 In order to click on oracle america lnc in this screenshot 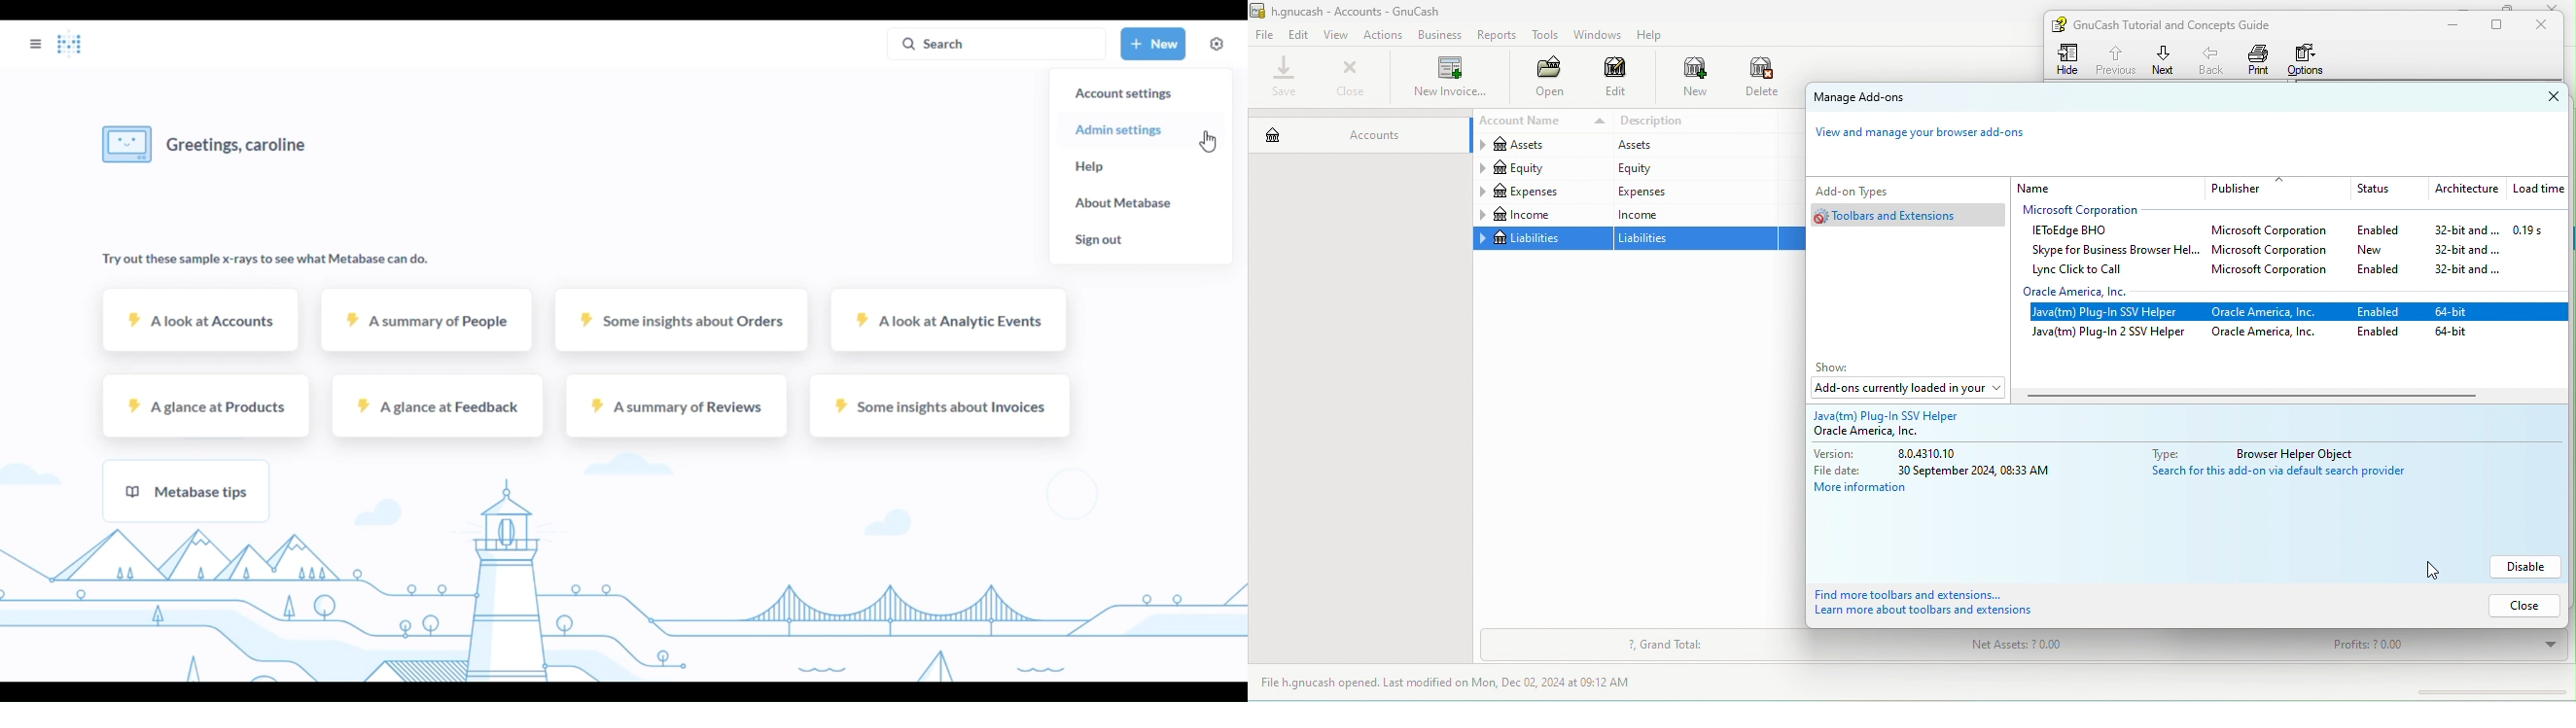, I will do `click(2271, 313)`.